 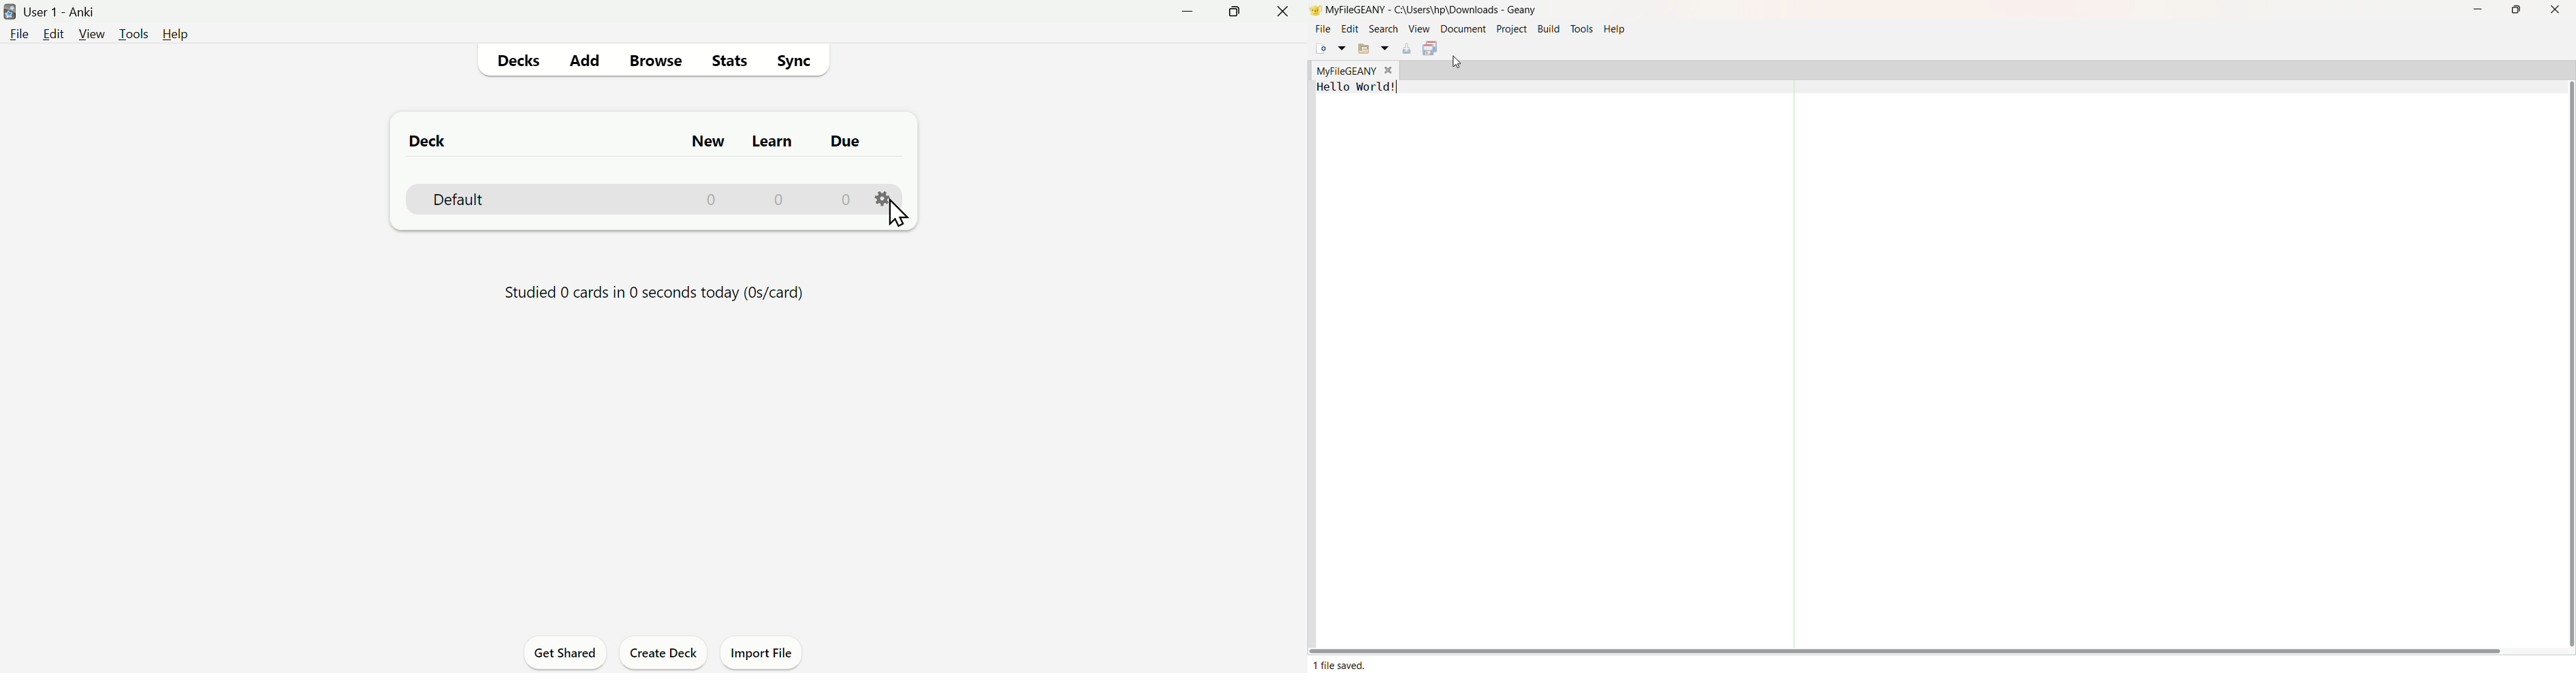 I want to click on Close, so click(x=1391, y=71).